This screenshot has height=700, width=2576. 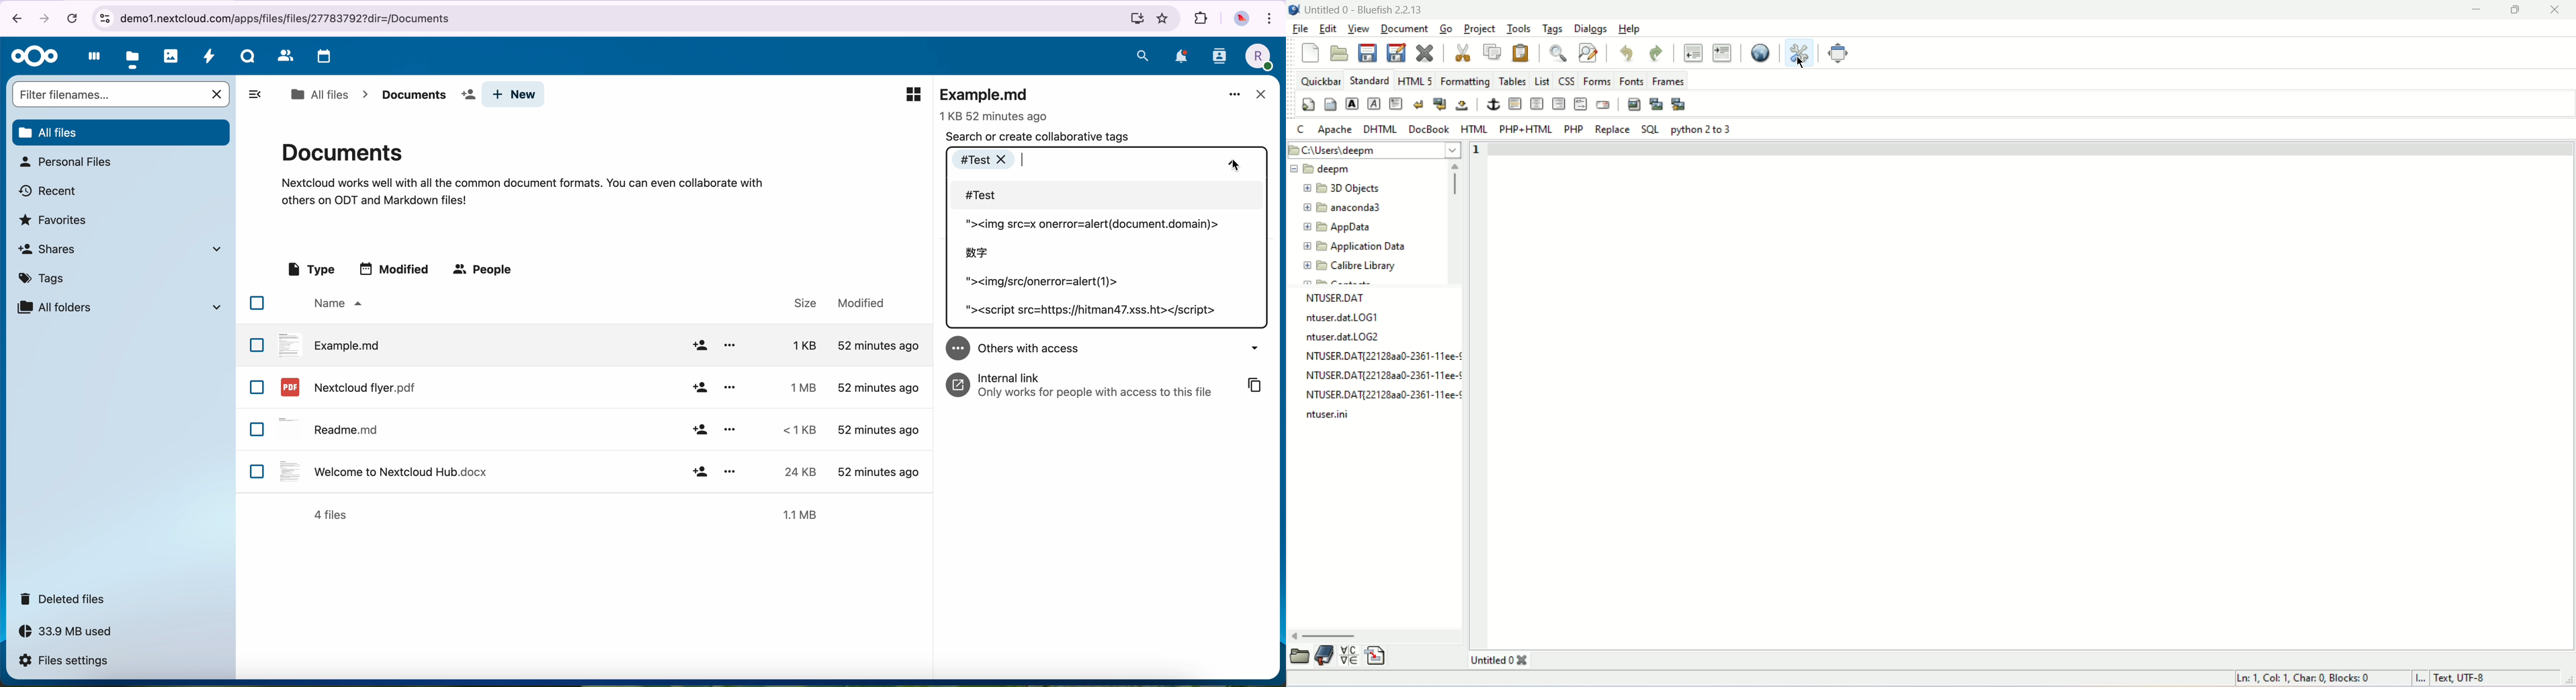 What do you see at coordinates (121, 131) in the screenshot?
I see `all files button` at bounding box center [121, 131].